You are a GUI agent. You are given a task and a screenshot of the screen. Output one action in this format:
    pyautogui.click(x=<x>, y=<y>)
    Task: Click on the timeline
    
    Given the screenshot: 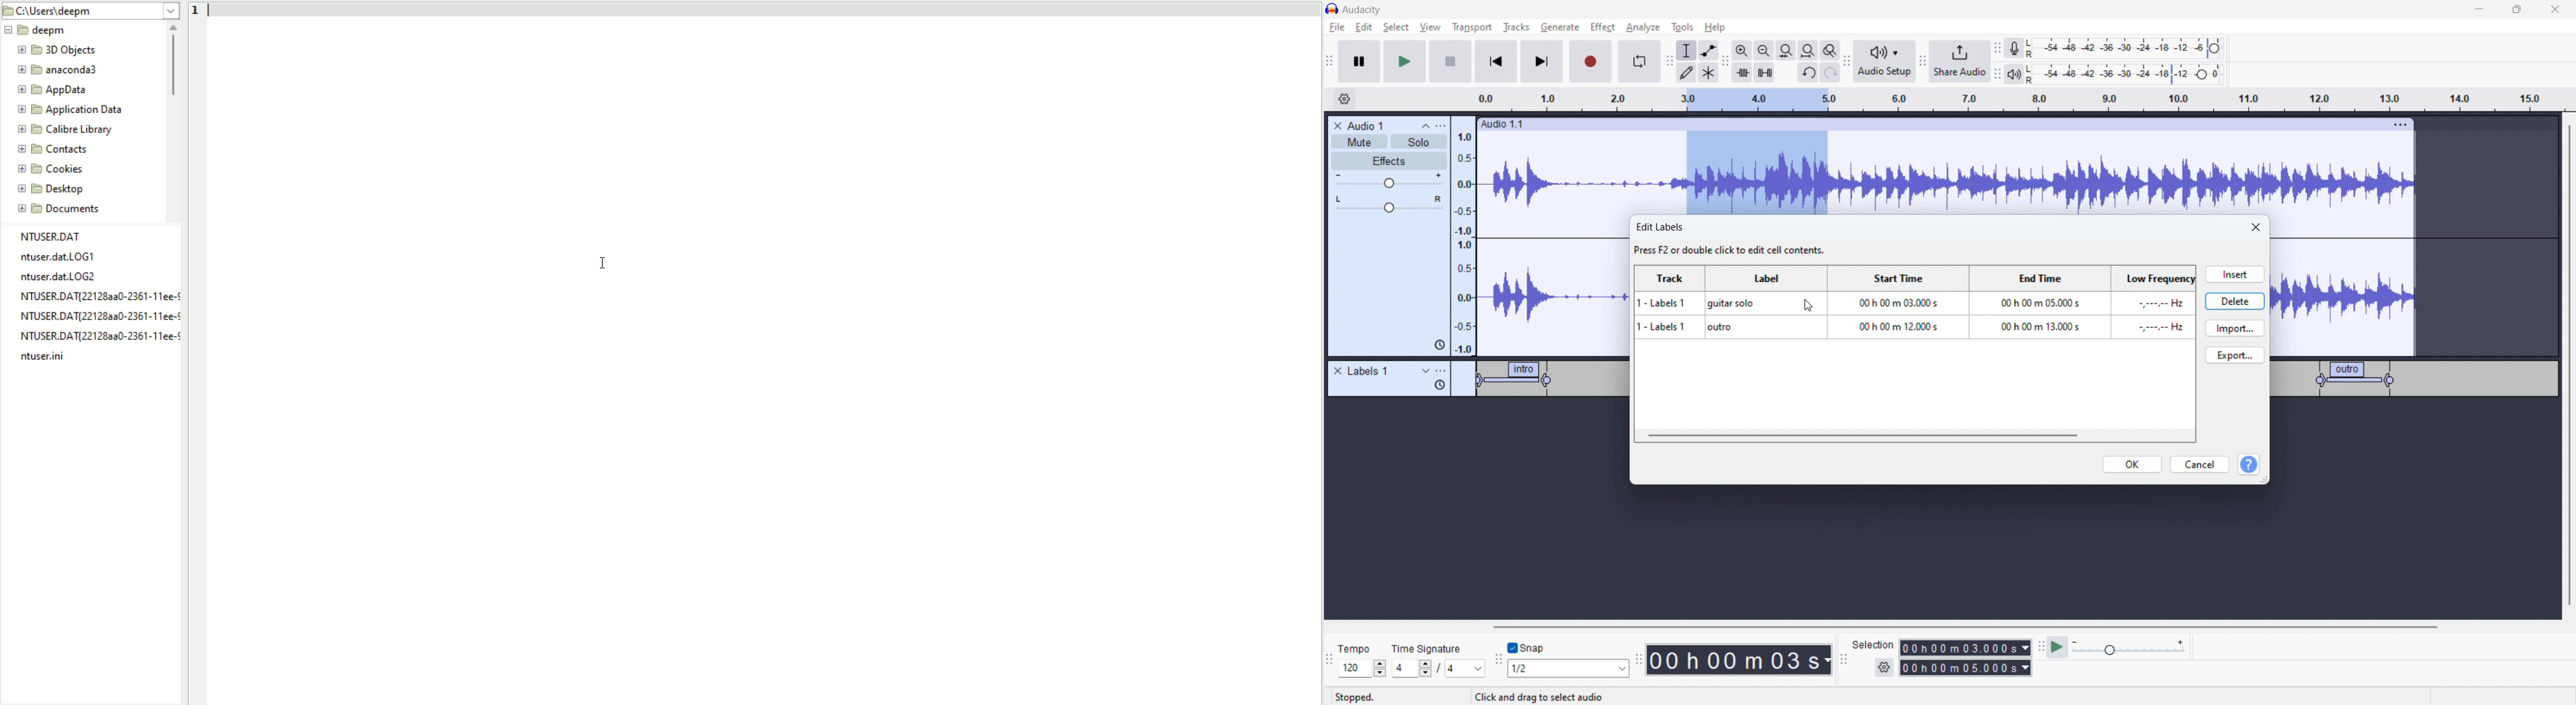 What is the action you would take?
    pyautogui.click(x=1478, y=439)
    